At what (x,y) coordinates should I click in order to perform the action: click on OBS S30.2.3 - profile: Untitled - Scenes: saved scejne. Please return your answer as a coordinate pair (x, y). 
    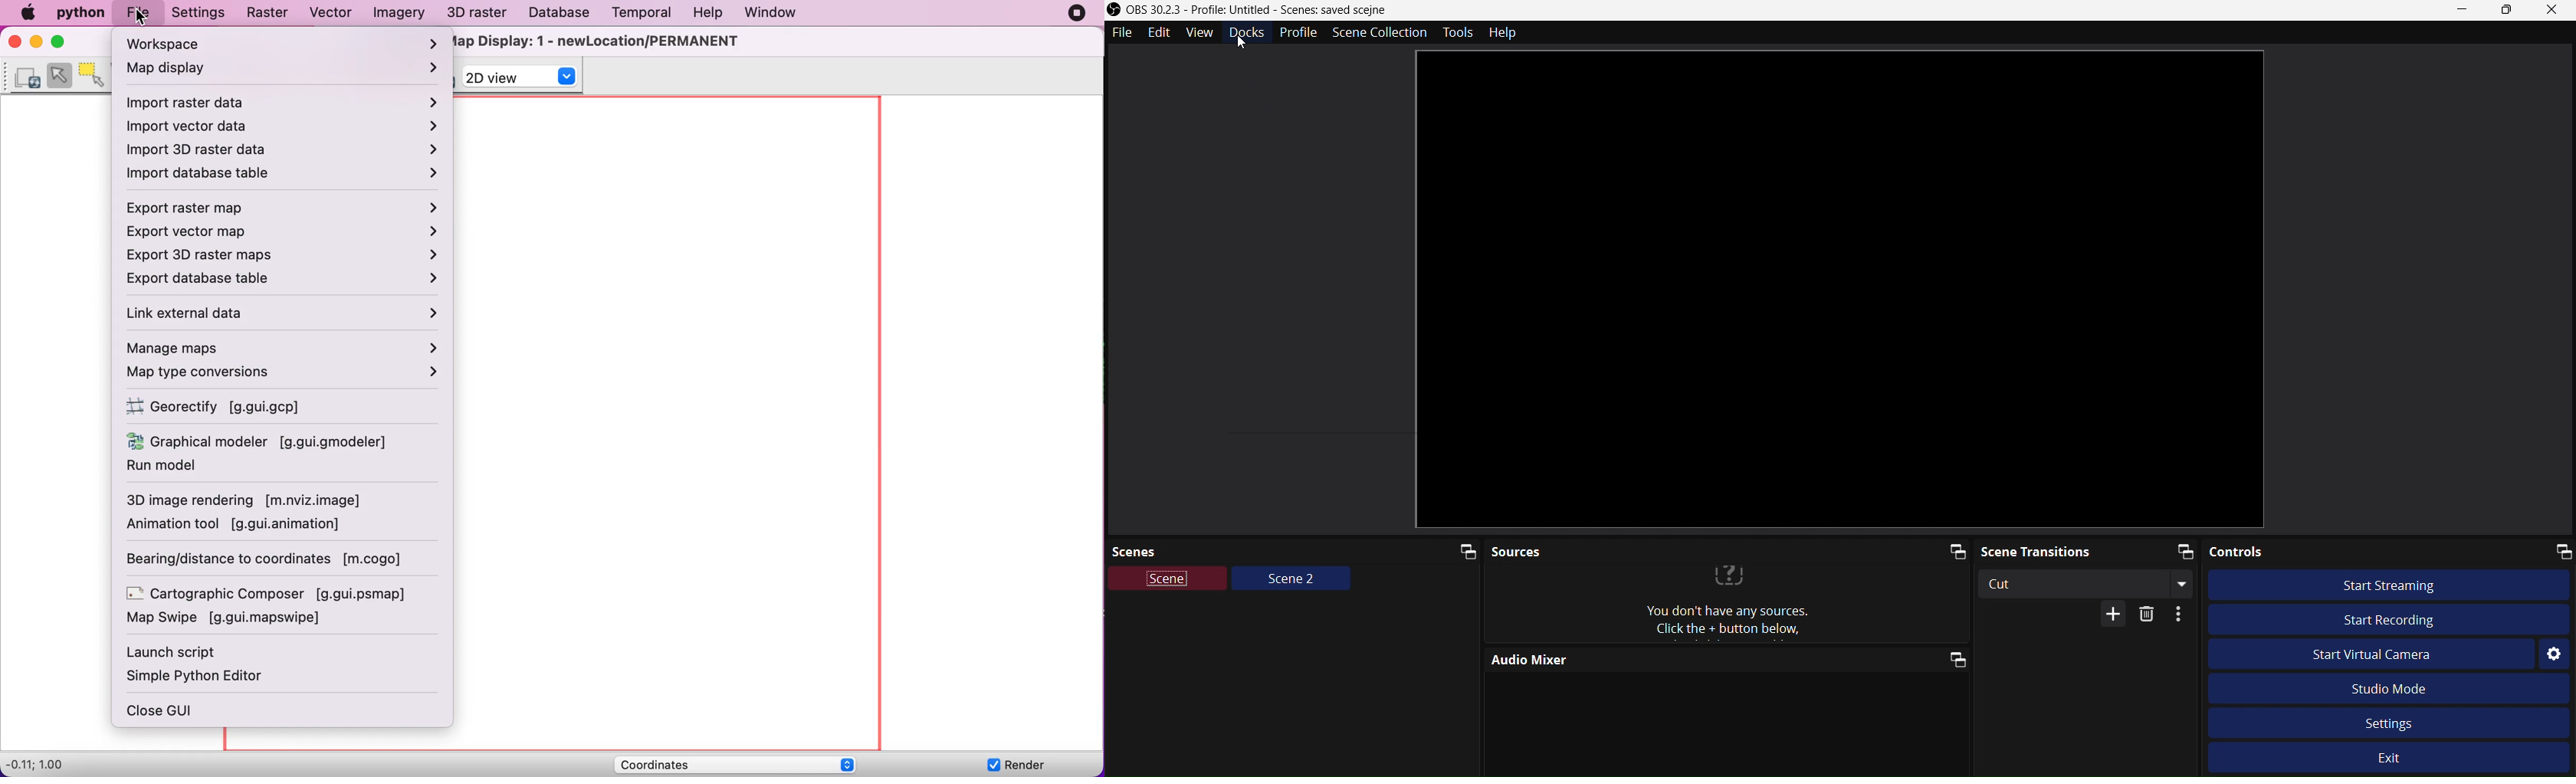
    Looking at the image, I should click on (1279, 10).